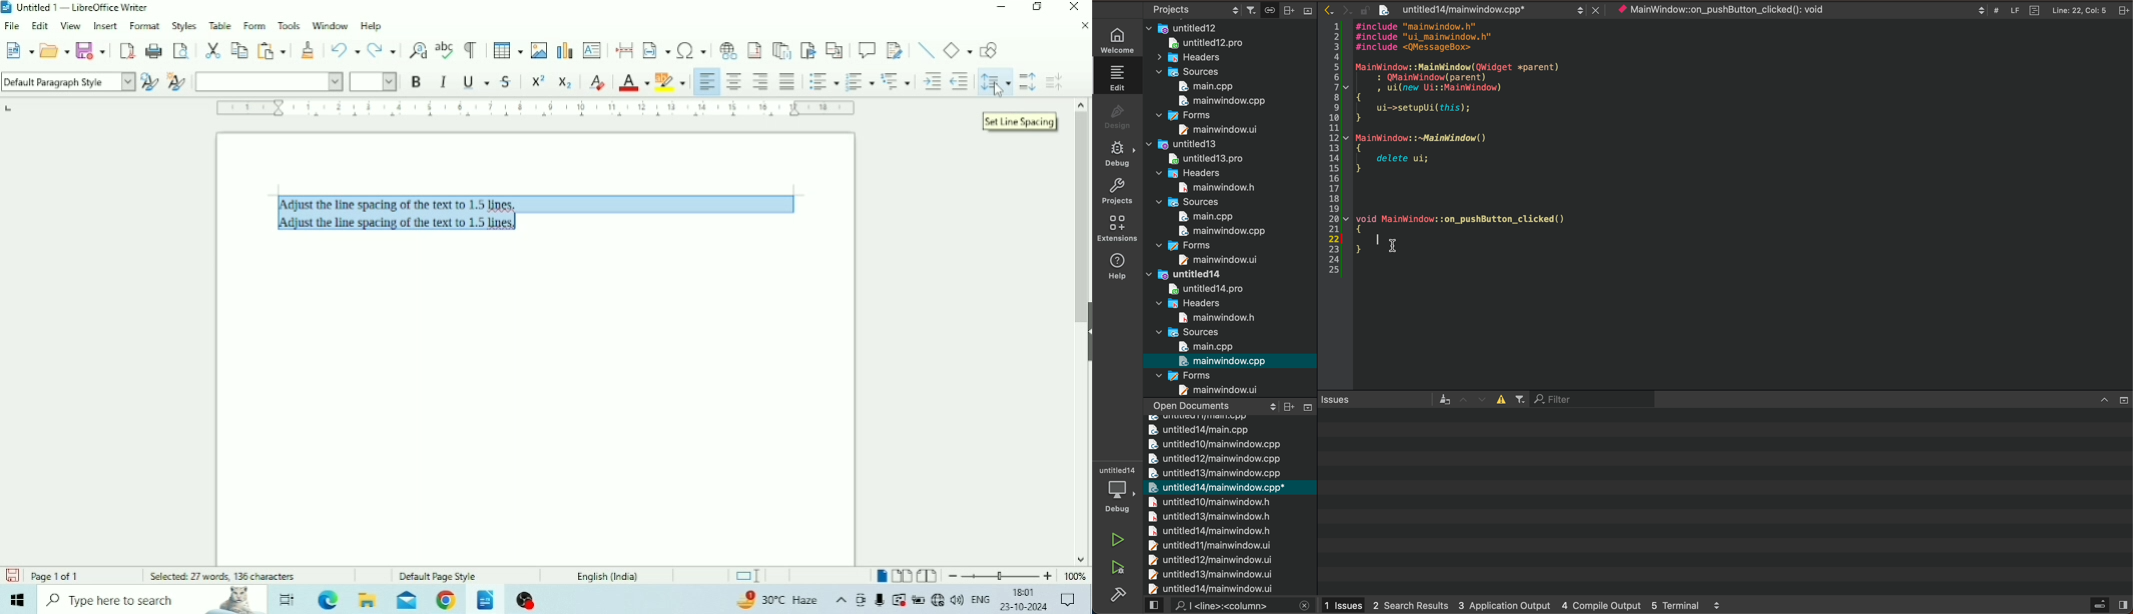  What do you see at coordinates (822, 79) in the screenshot?
I see `Toggle Unordered List` at bounding box center [822, 79].